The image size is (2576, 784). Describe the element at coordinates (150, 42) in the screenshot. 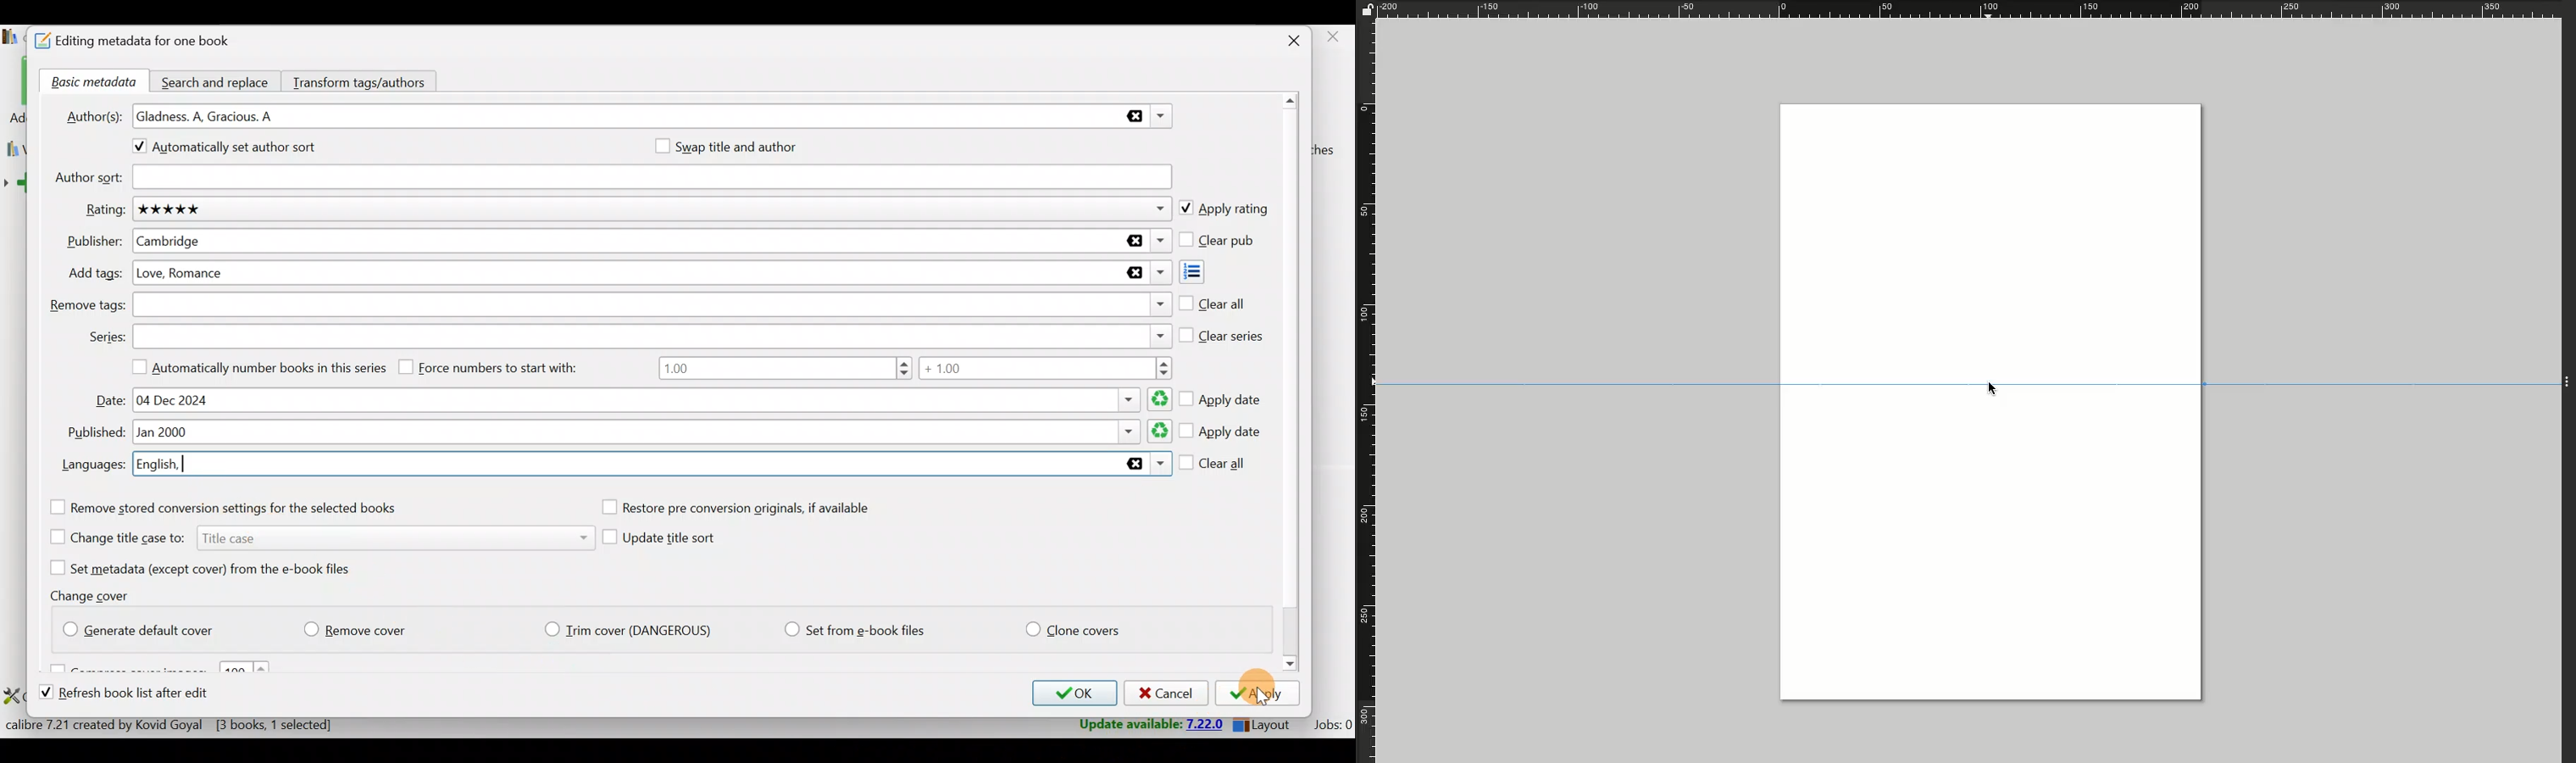

I see `Editing metadata for one book` at that location.